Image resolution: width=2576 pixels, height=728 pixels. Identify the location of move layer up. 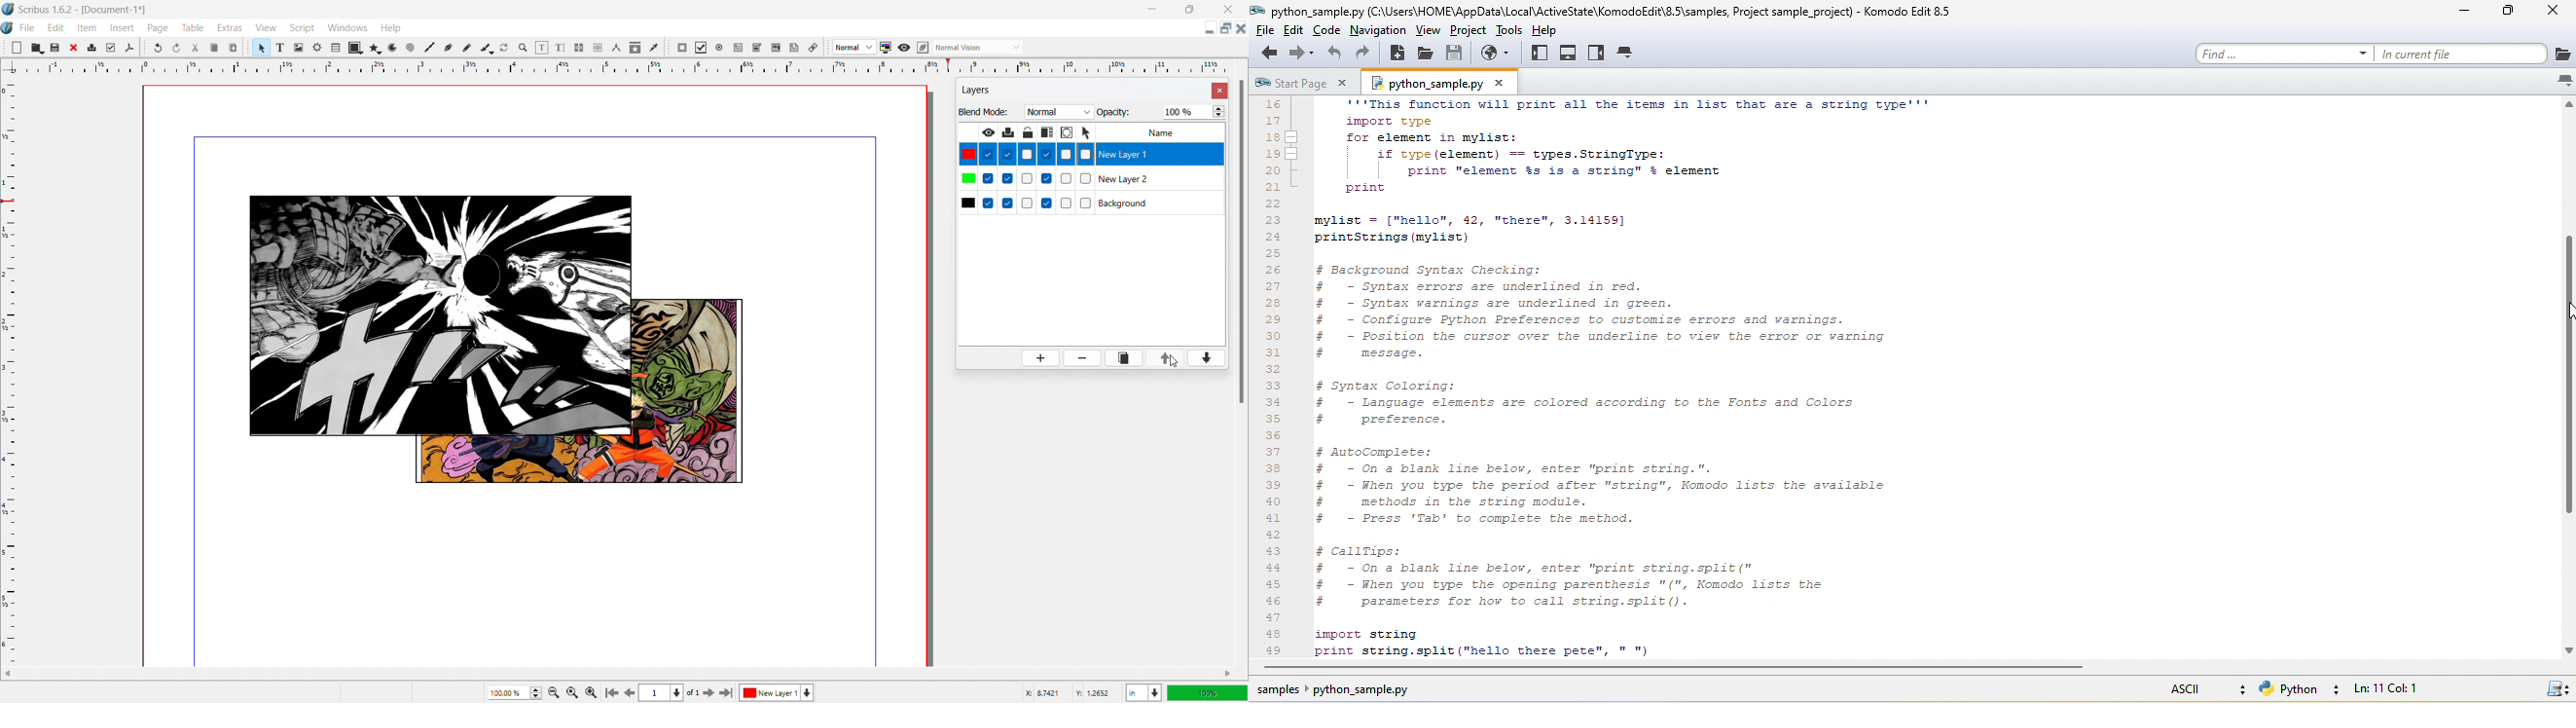
(1165, 358).